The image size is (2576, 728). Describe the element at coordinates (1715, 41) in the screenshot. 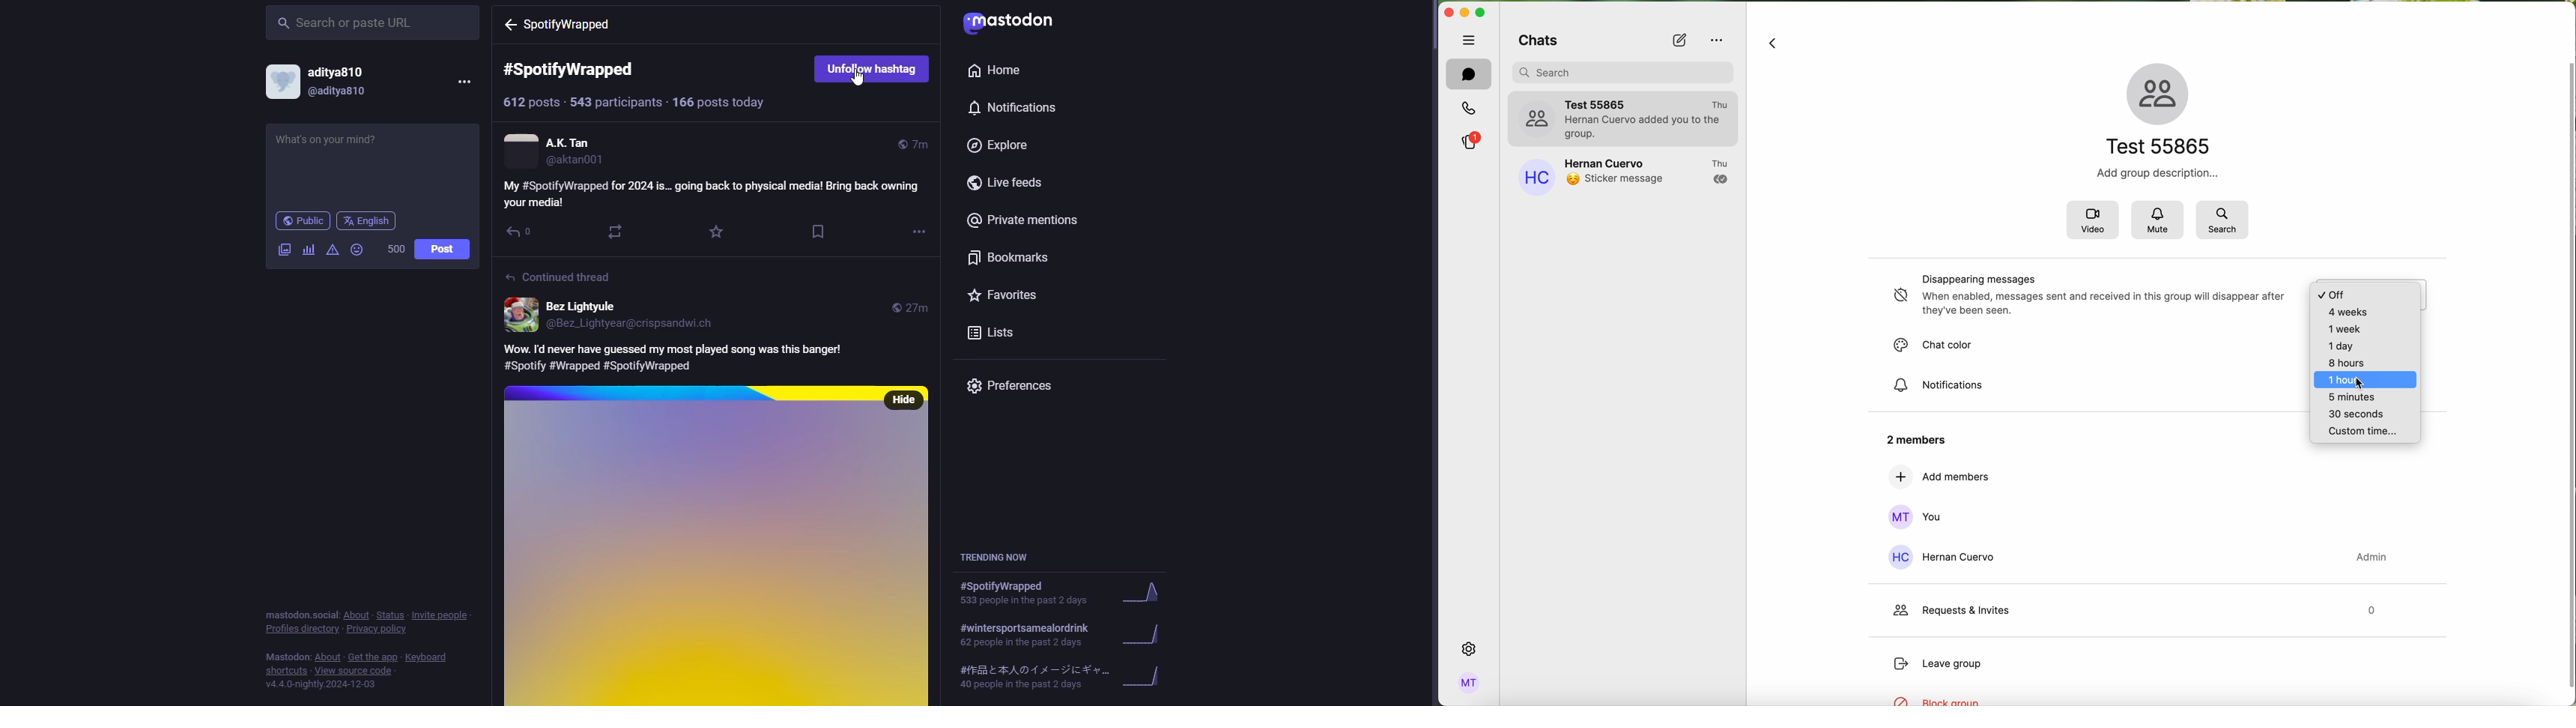

I see `options` at that location.